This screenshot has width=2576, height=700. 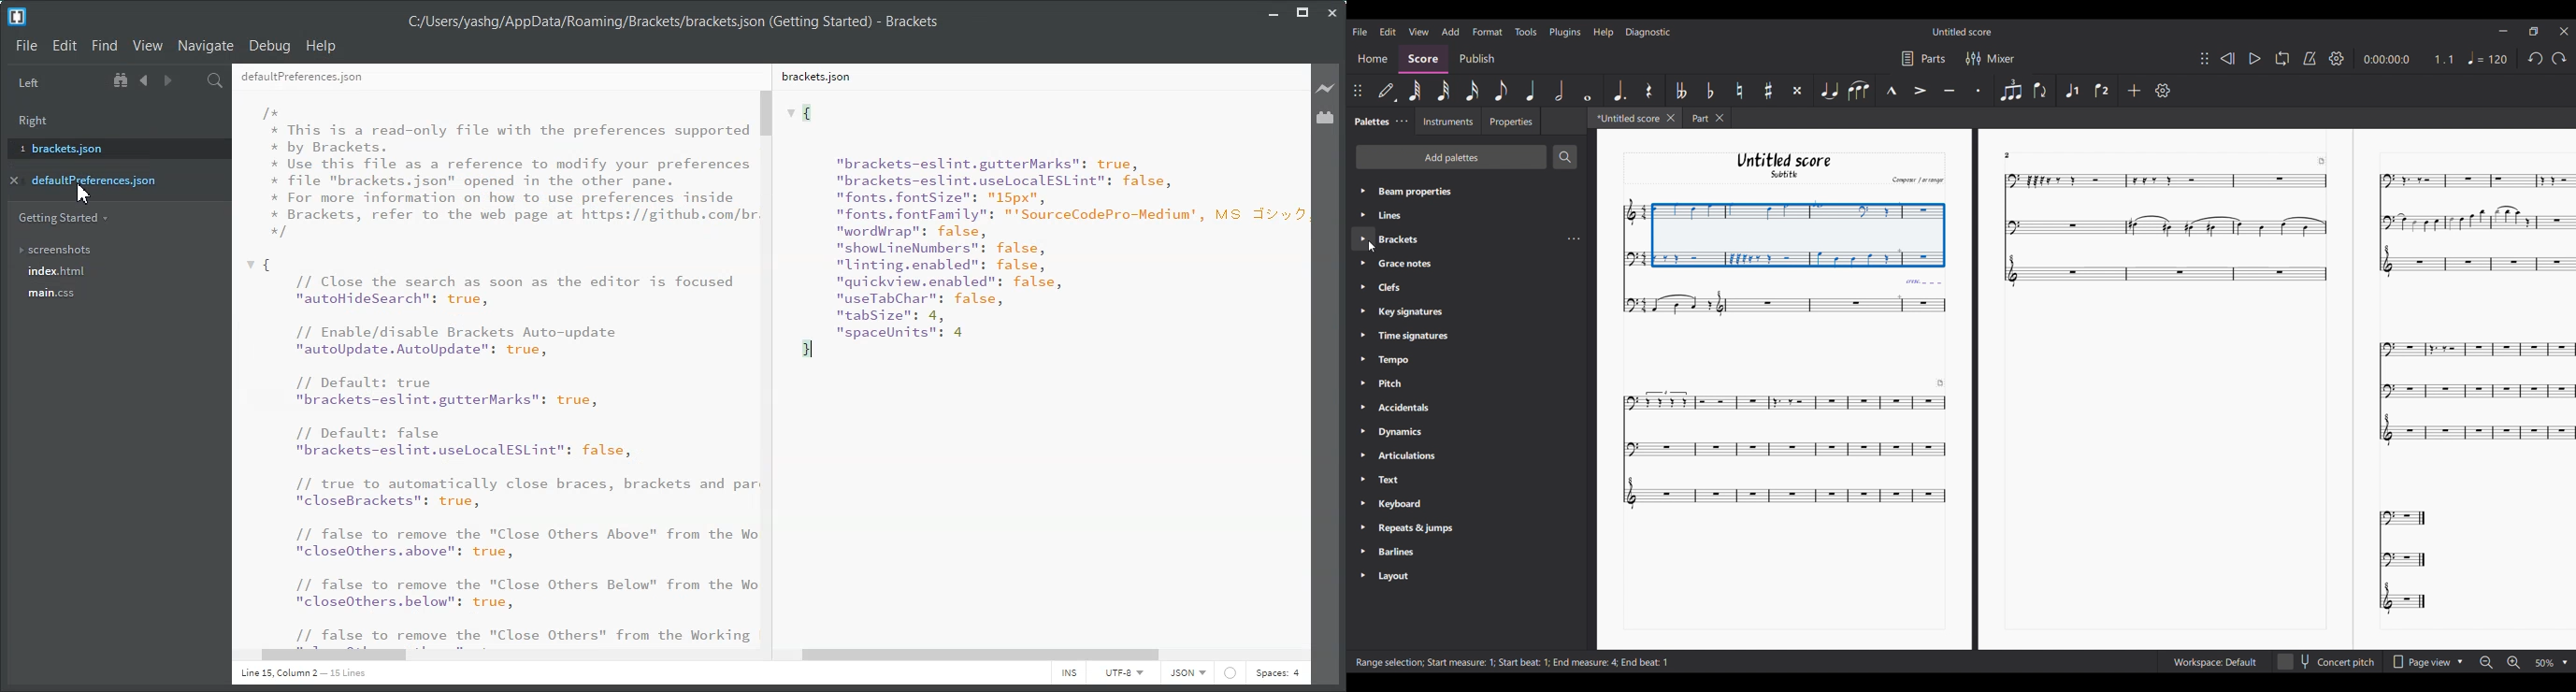 I want to click on , so click(x=1788, y=449).